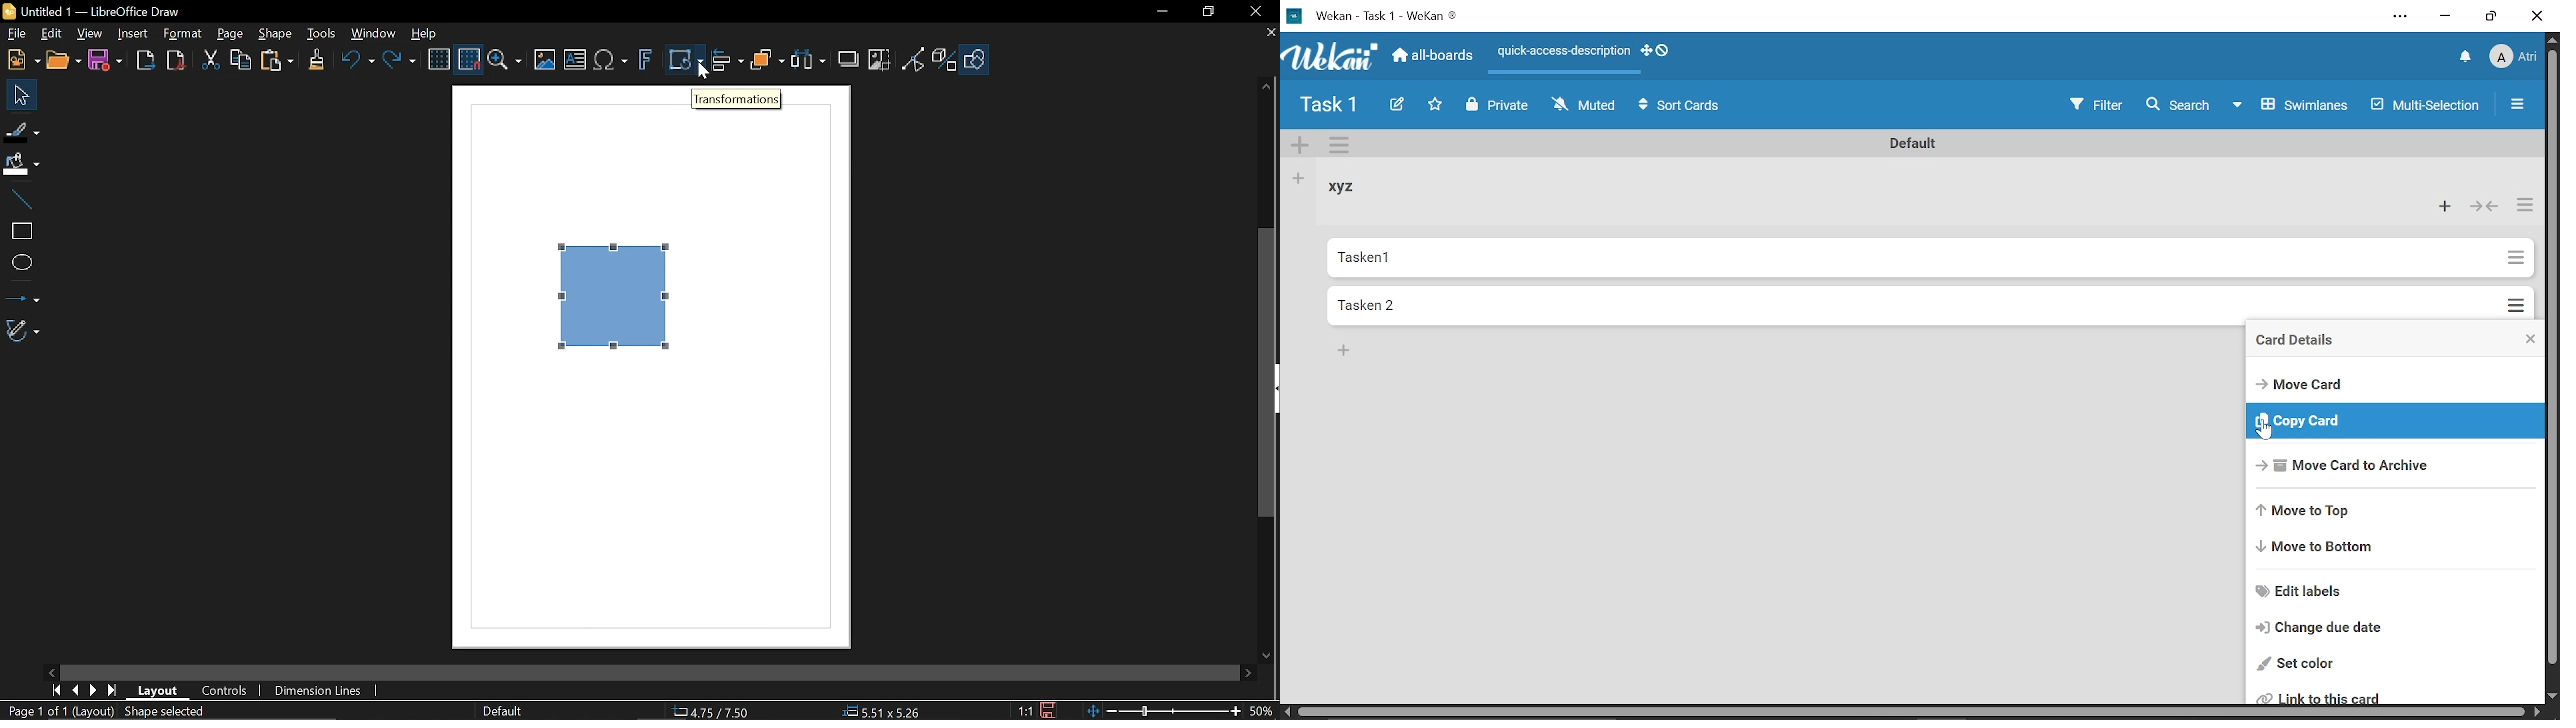  Describe the element at coordinates (2394, 590) in the screenshot. I see `Edit labels` at that location.